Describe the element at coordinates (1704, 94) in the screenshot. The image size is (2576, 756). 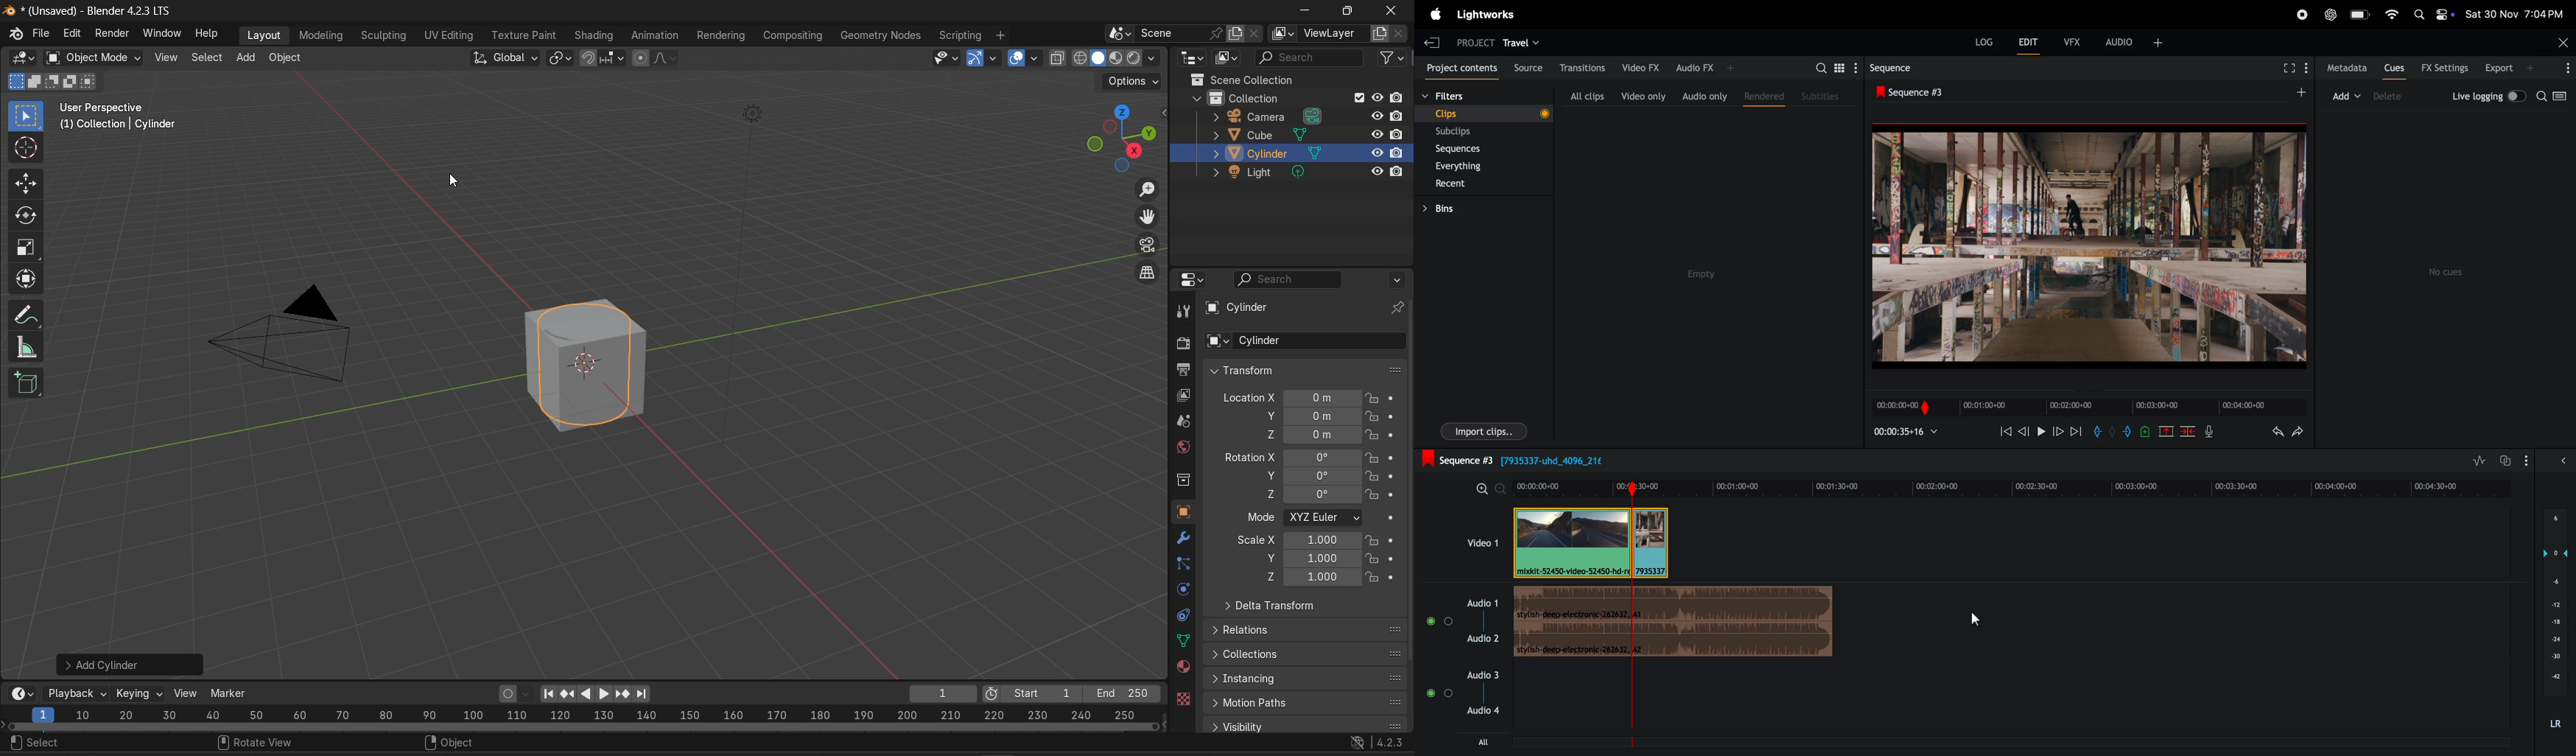
I see `audio omly` at that location.